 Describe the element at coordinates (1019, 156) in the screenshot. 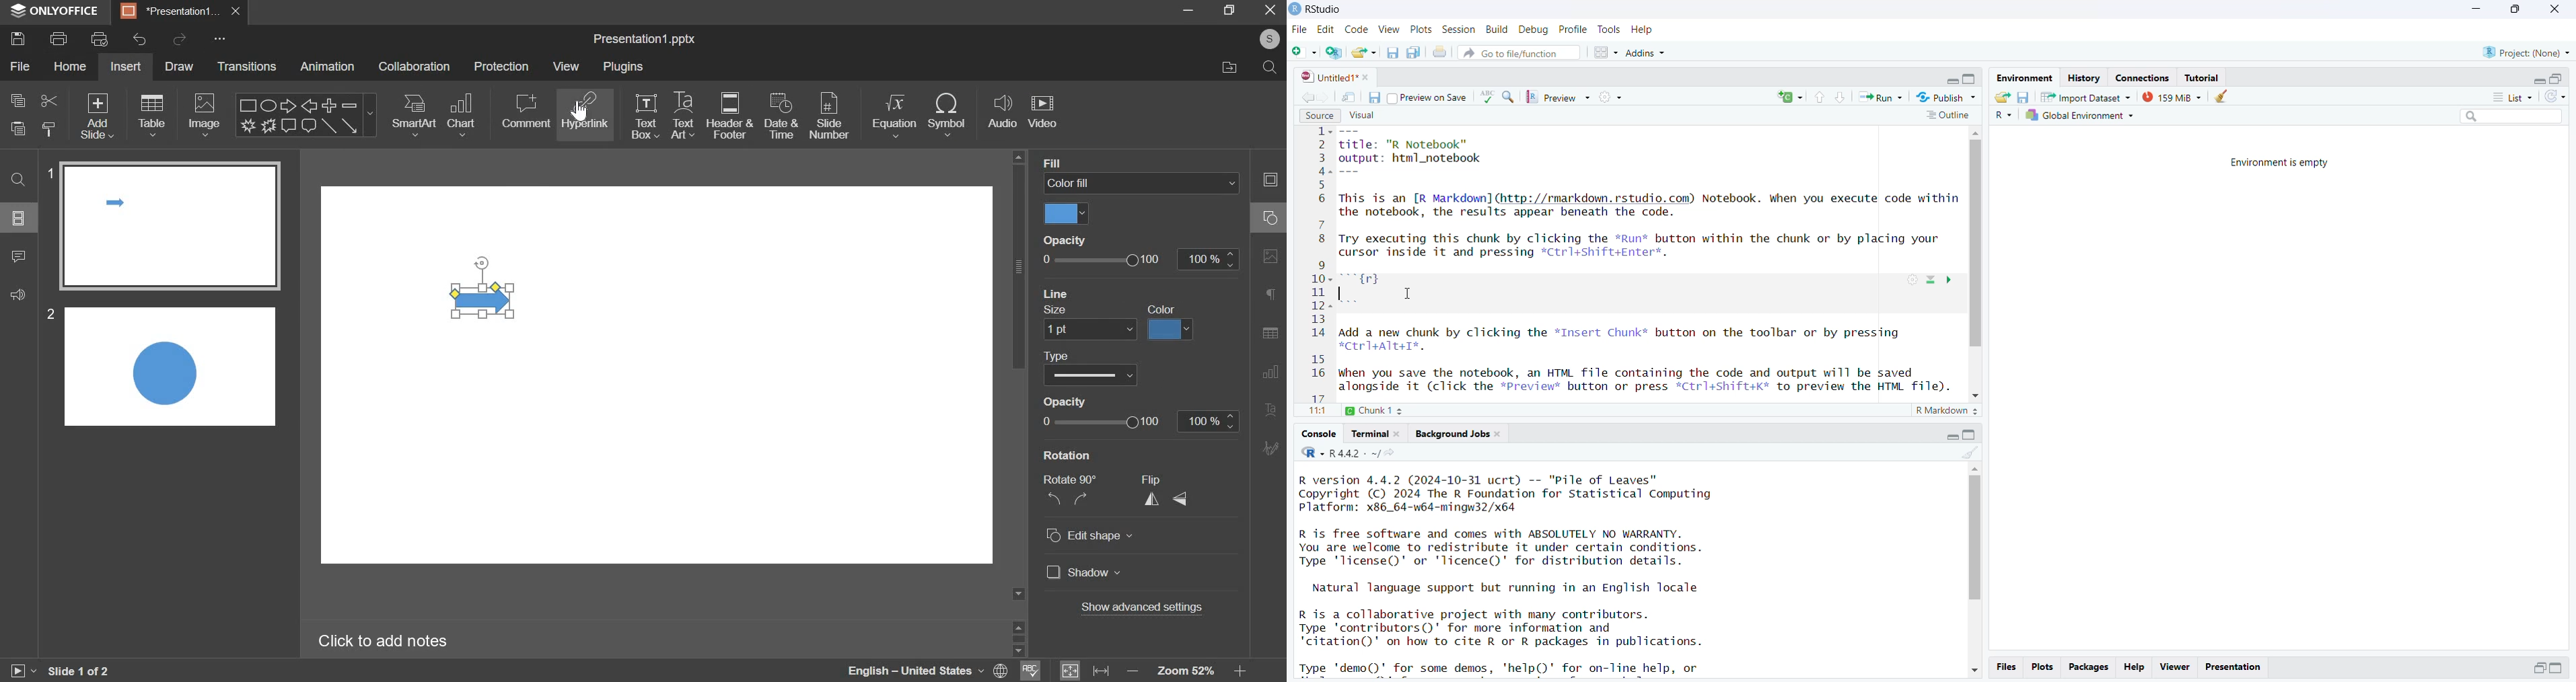

I see `scroll up` at that location.